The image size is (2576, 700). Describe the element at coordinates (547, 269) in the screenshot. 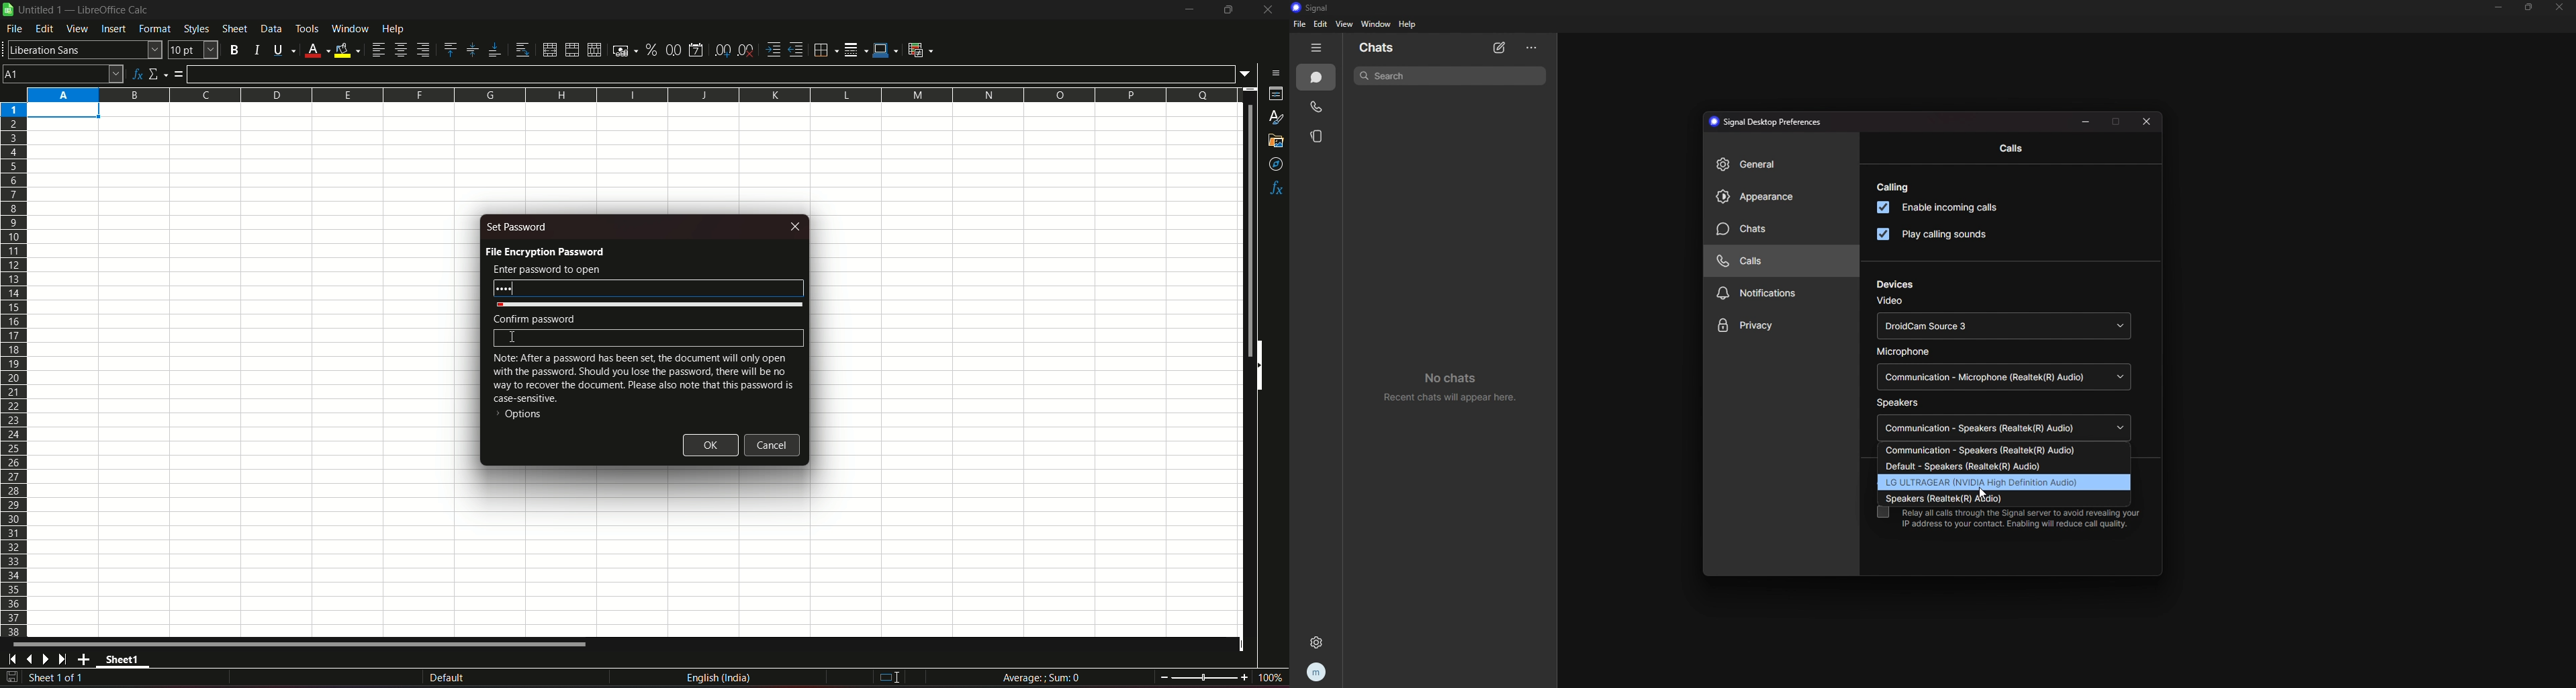

I see `enter password to open` at that location.